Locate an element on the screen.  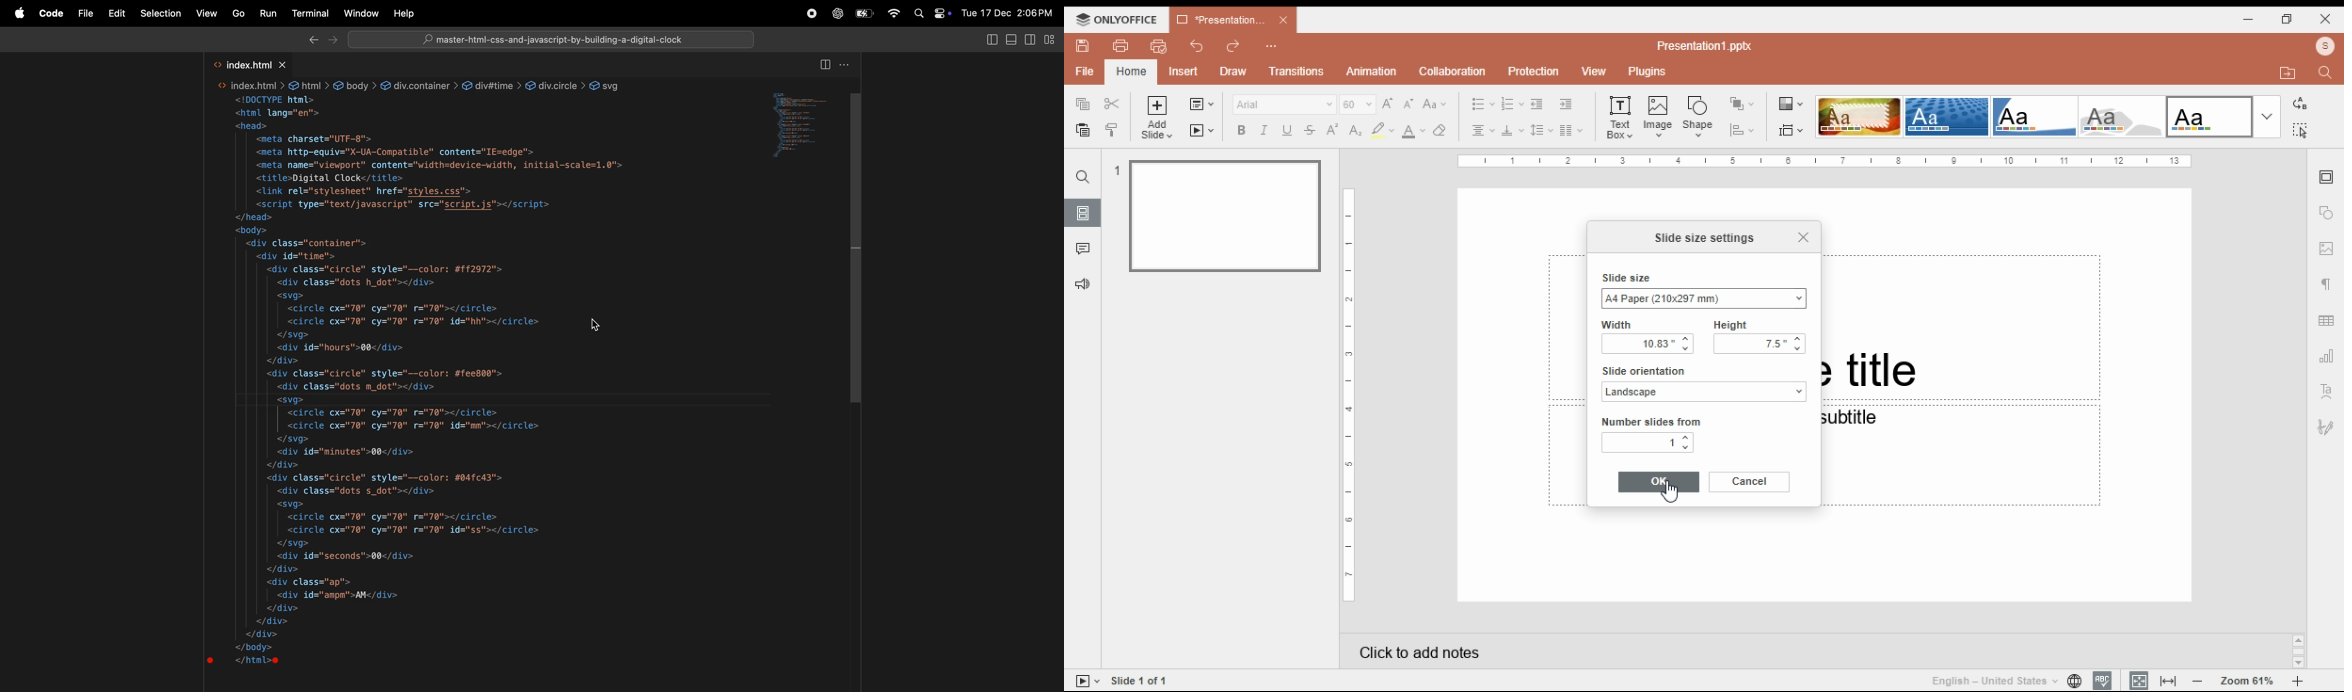
fit to slide is located at coordinates (2139, 680).